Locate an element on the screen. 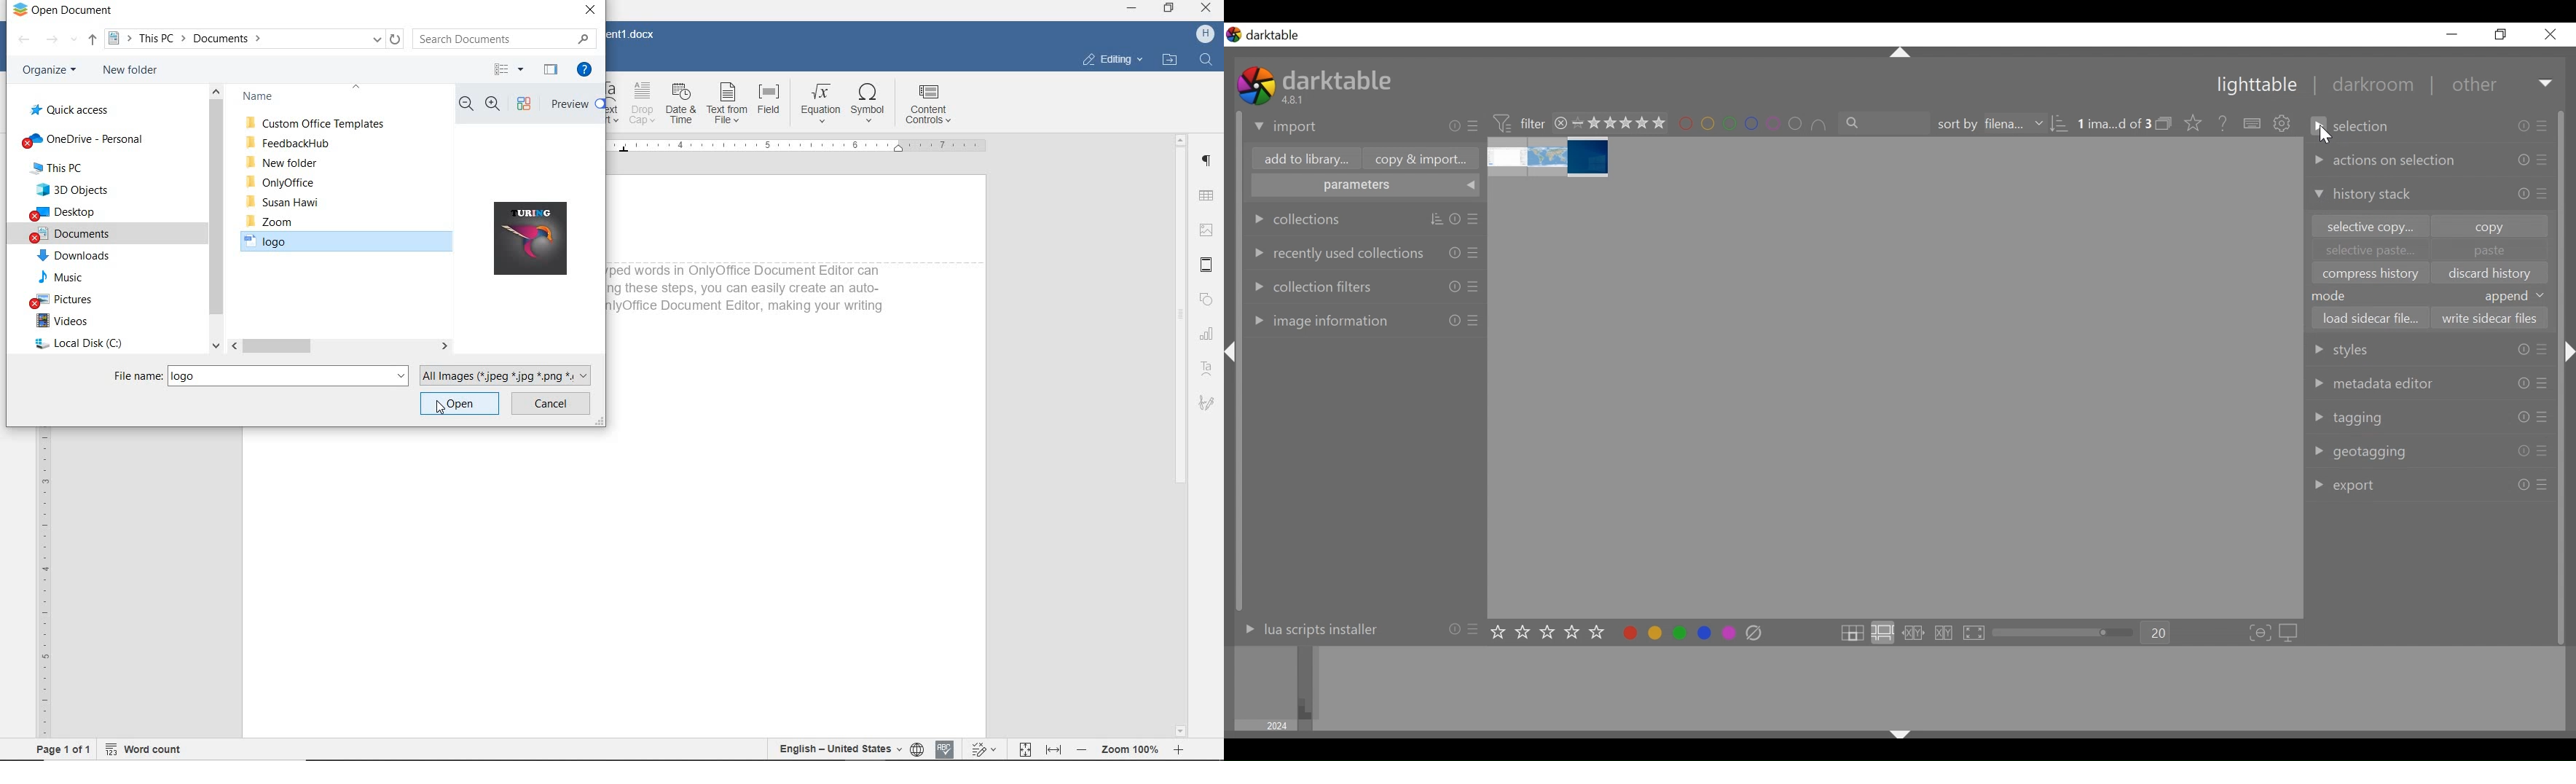  Zoom is located at coordinates (1128, 750).